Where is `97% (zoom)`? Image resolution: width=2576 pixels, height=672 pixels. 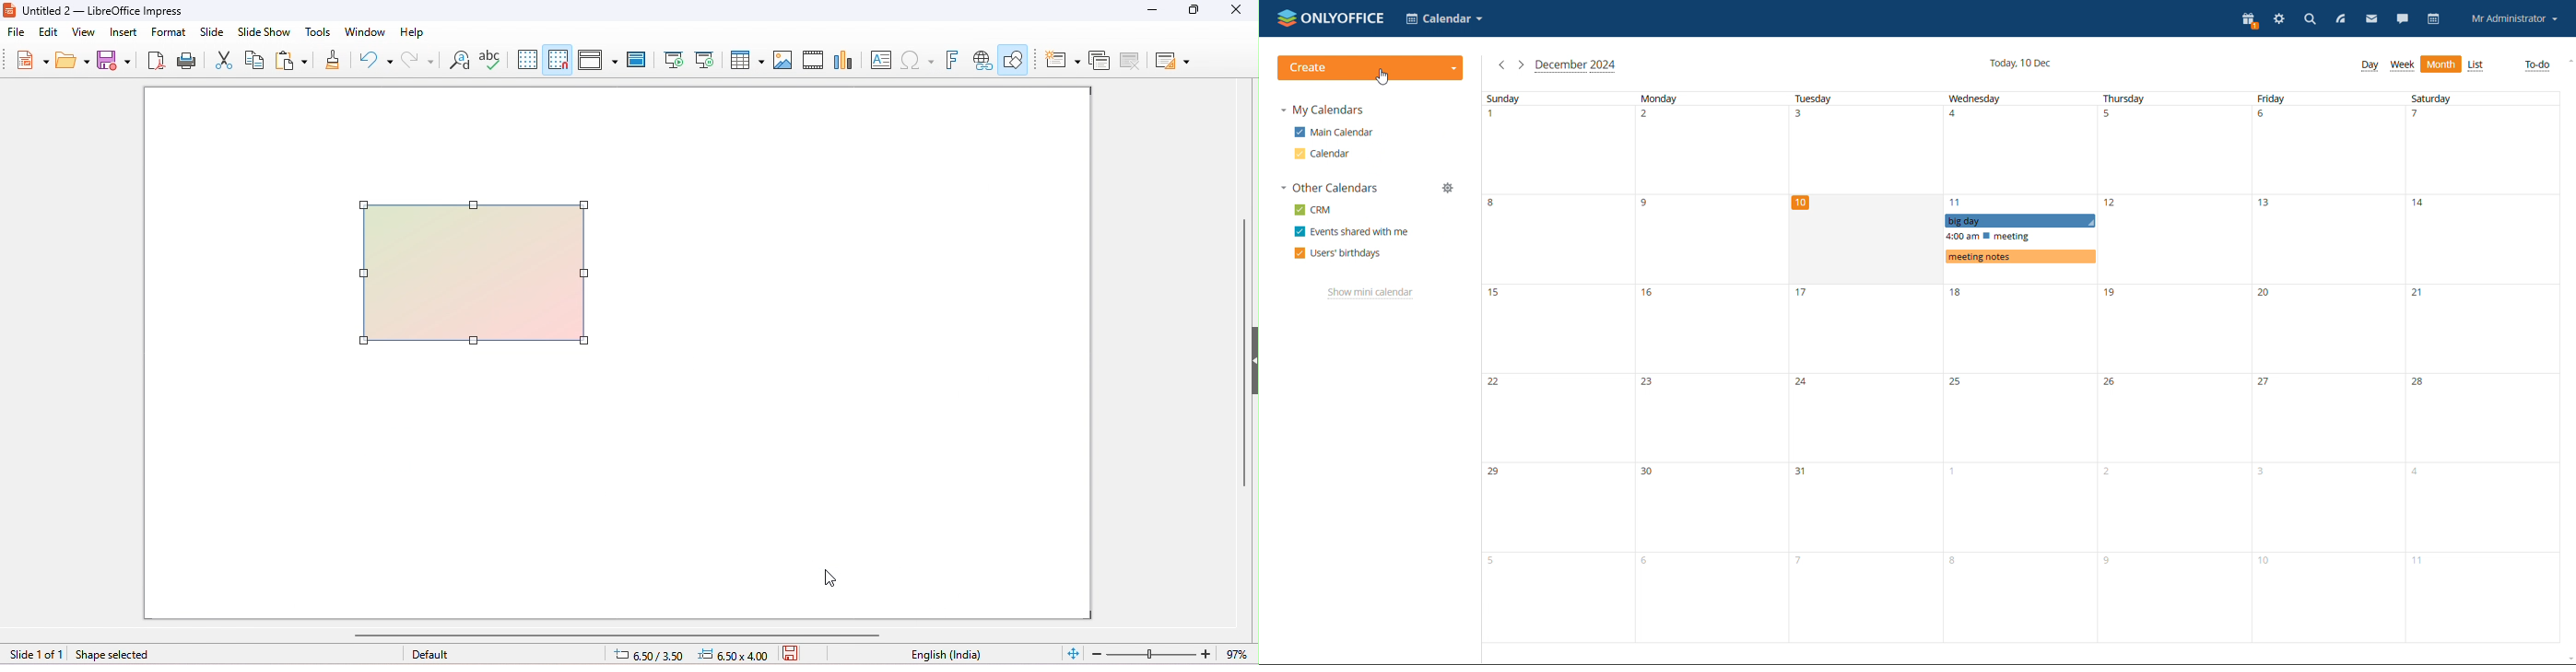 97% (zoom) is located at coordinates (1169, 654).